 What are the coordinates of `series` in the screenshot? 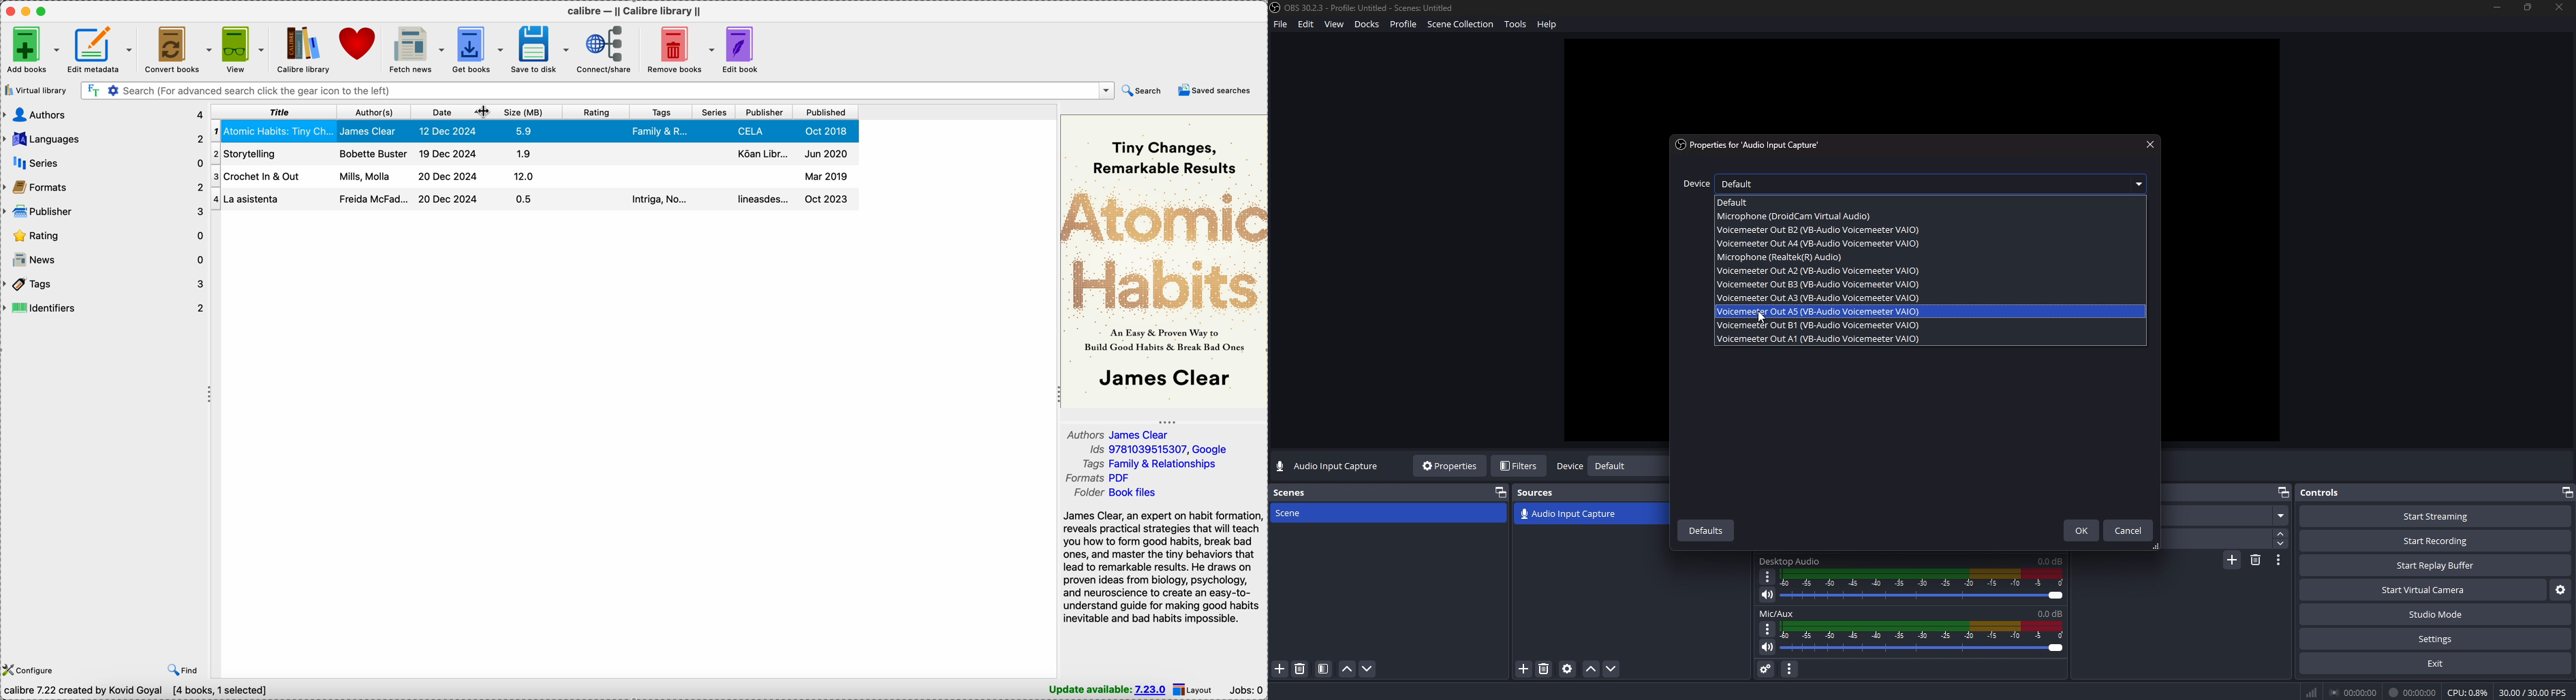 It's located at (715, 112).